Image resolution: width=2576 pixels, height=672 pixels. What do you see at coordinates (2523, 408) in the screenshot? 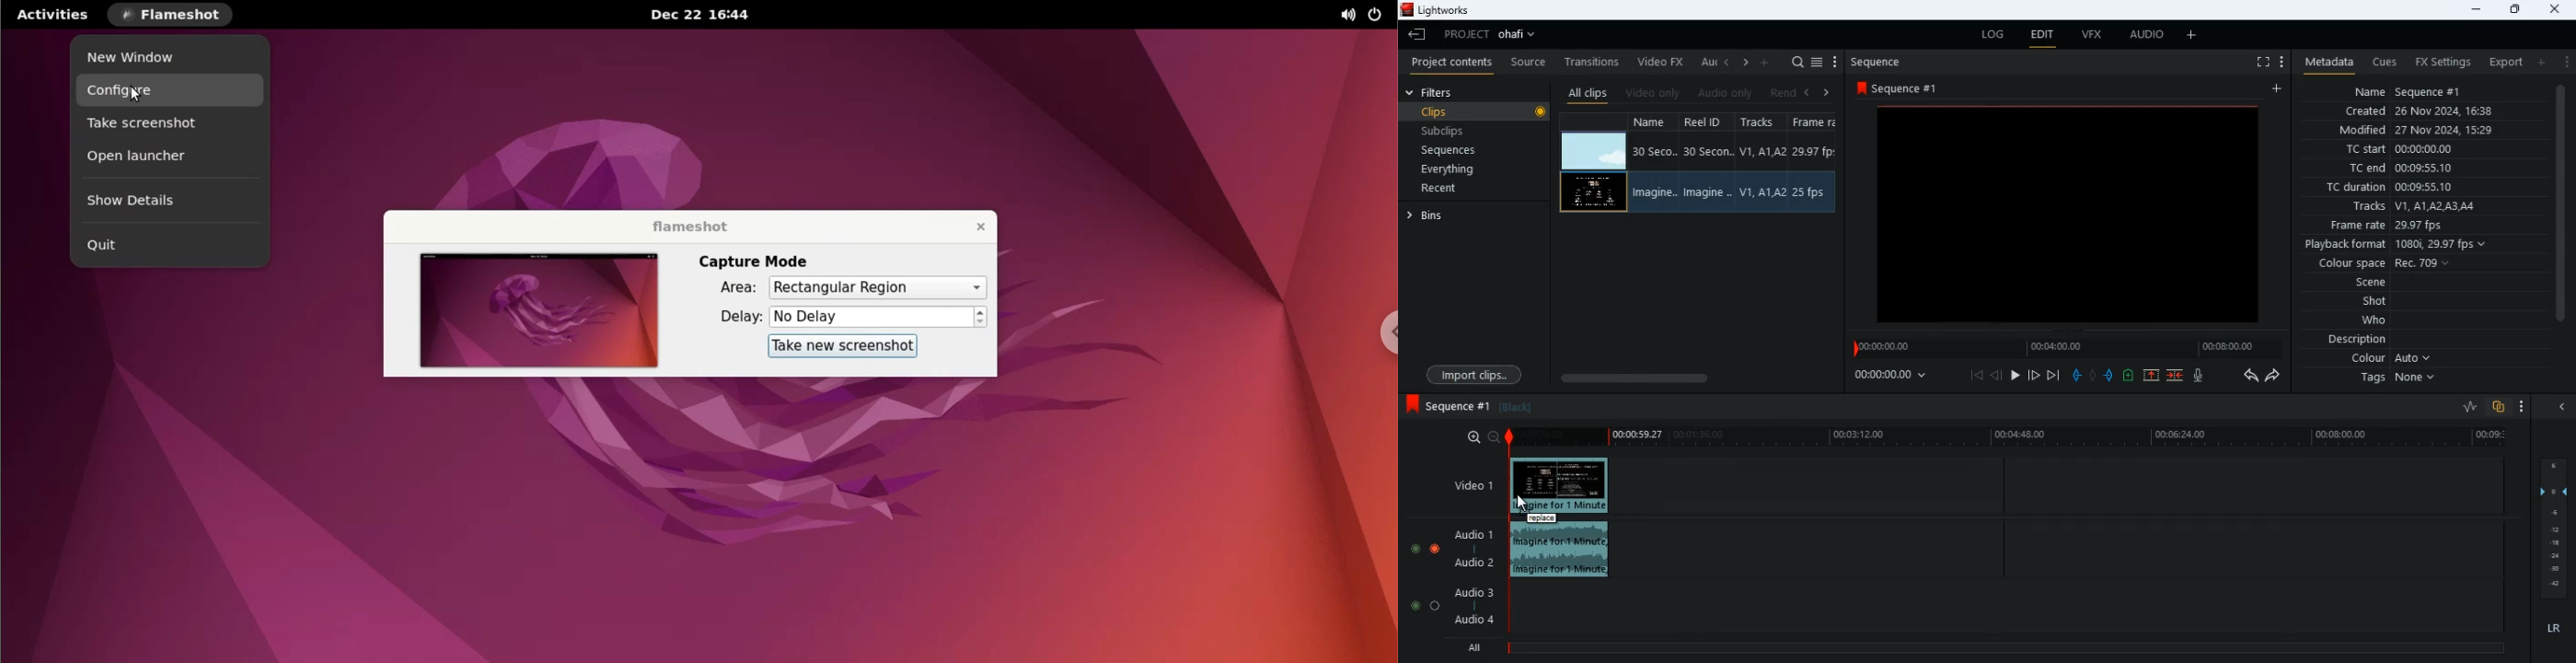
I see `more` at bounding box center [2523, 408].